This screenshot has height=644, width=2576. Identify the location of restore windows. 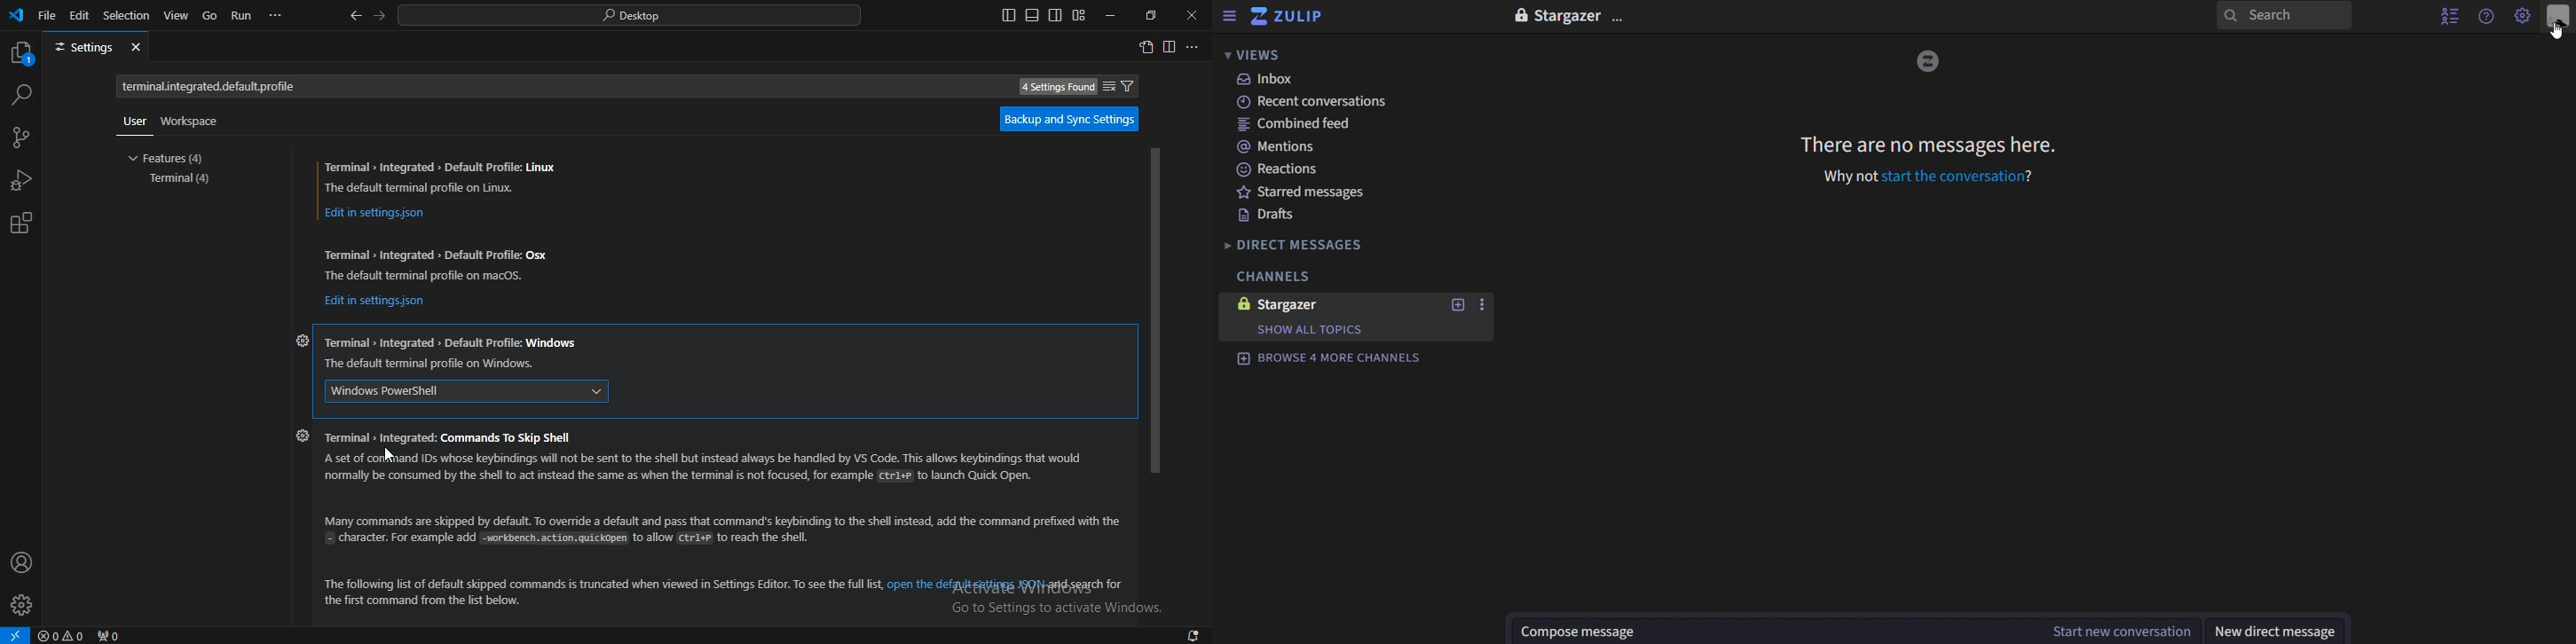
(1148, 16).